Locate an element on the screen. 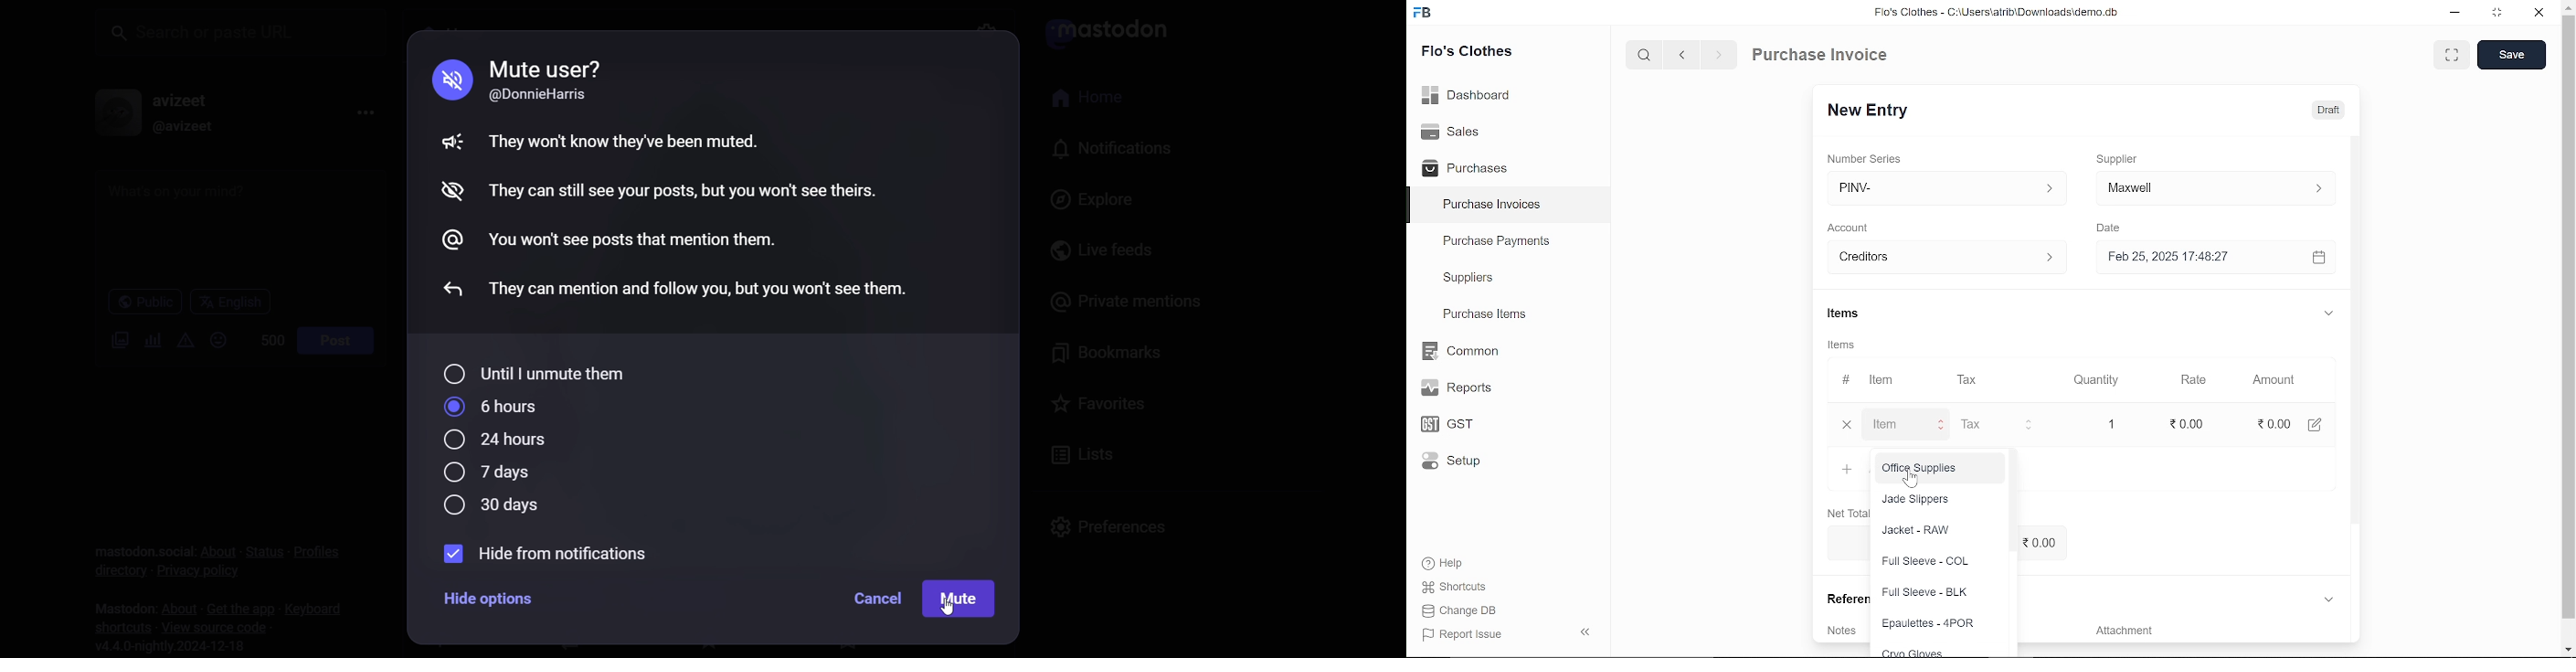 The image size is (2576, 672). restore down is located at coordinates (2496, 13).